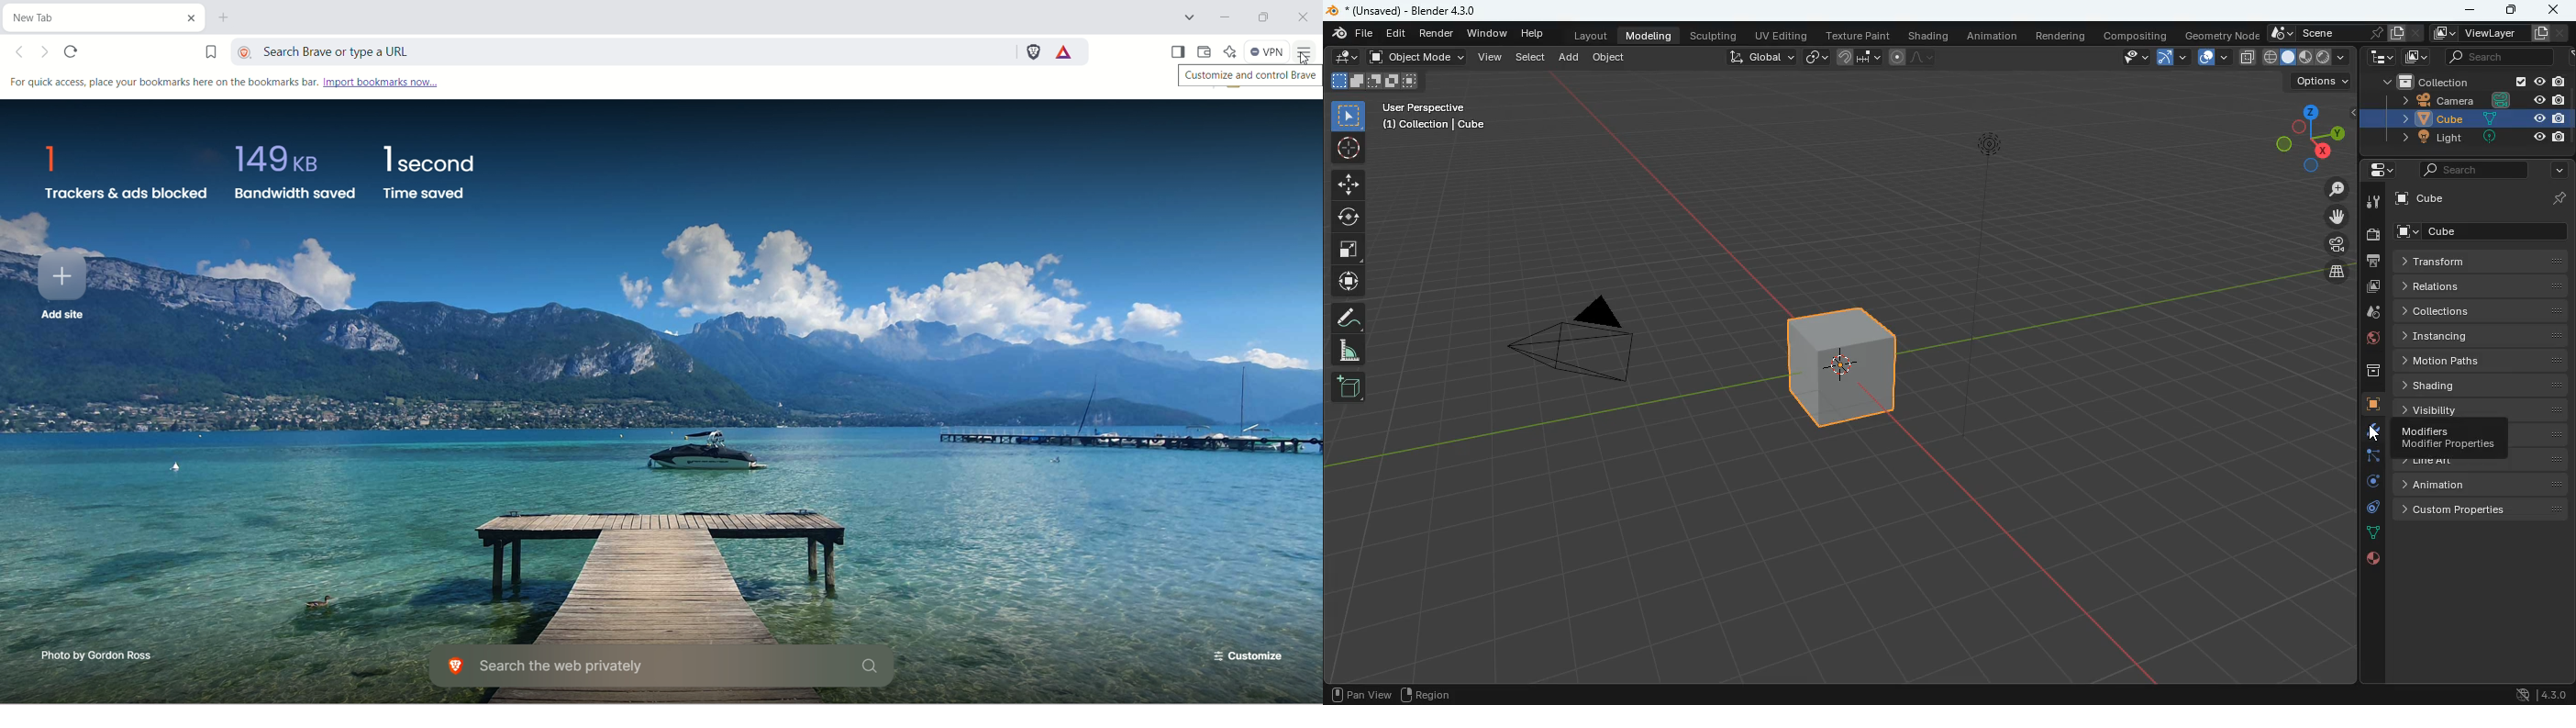 Image resolution: width=2576 pixels, height=728 pixels. I want to click on region, so click(1427, 693).